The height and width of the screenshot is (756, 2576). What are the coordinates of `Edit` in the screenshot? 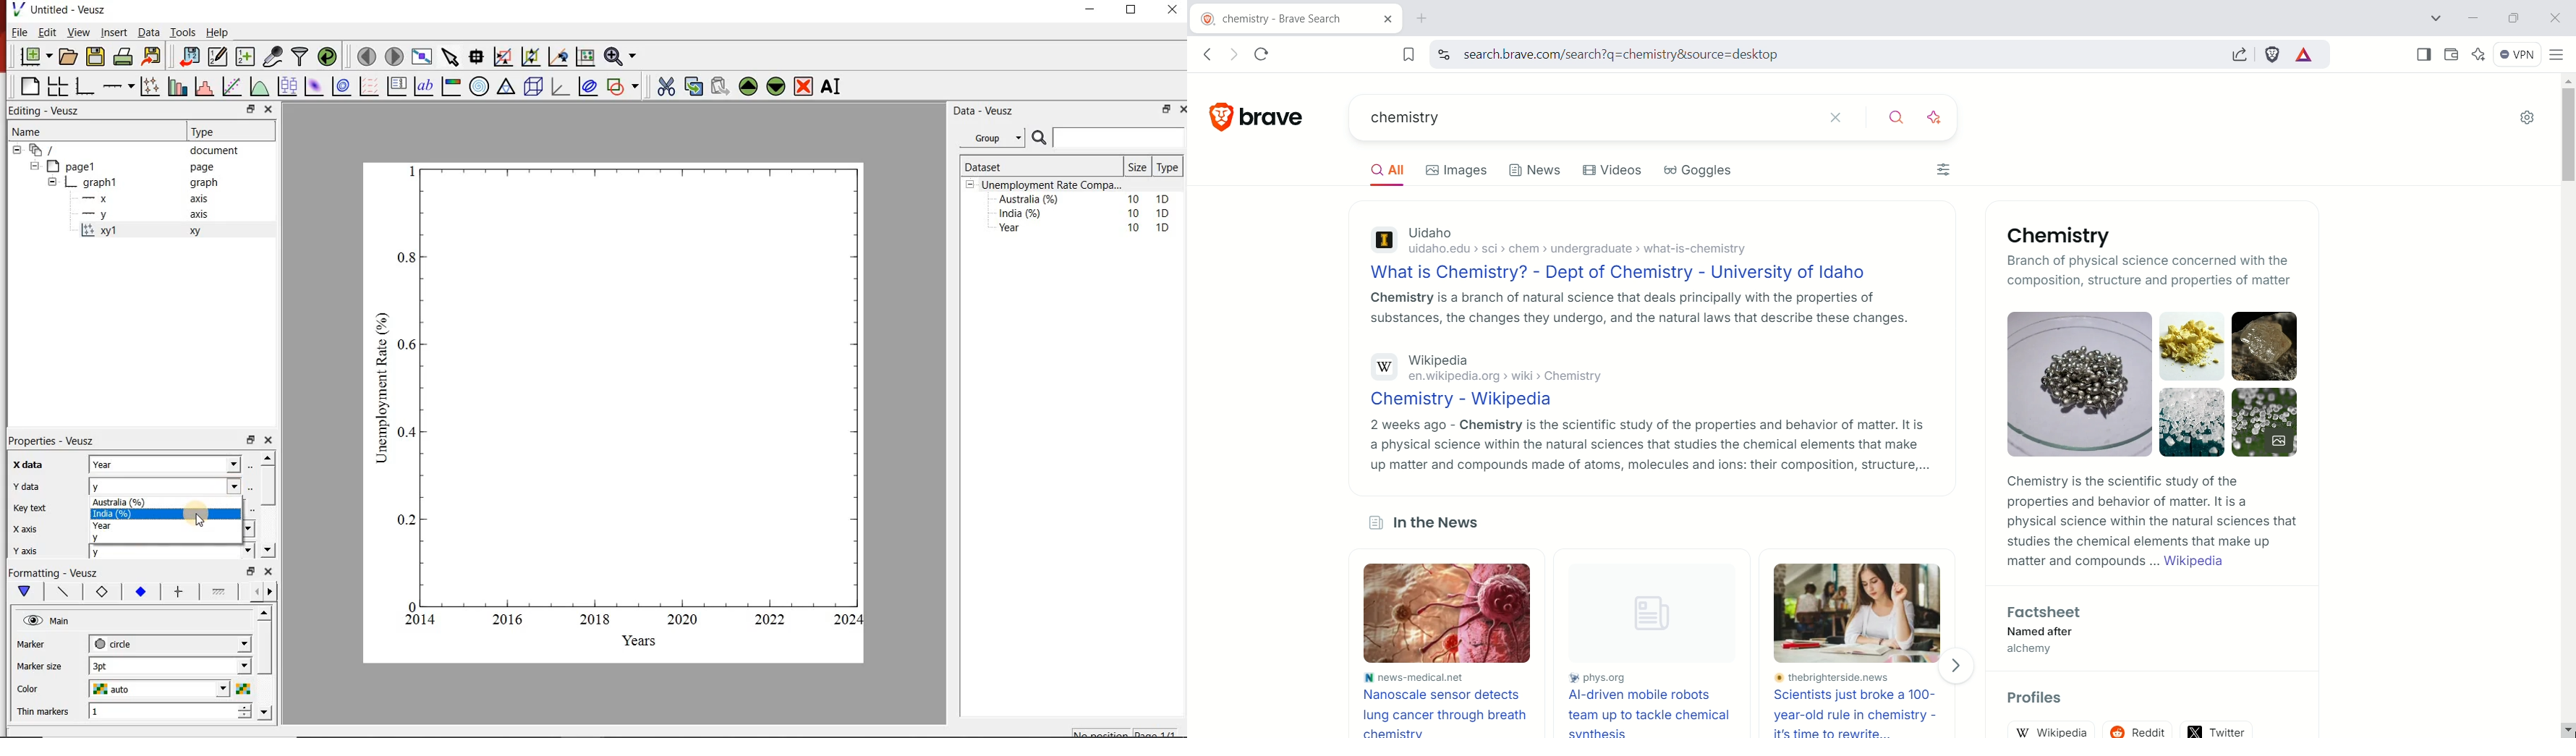 It's located at (45, 32).